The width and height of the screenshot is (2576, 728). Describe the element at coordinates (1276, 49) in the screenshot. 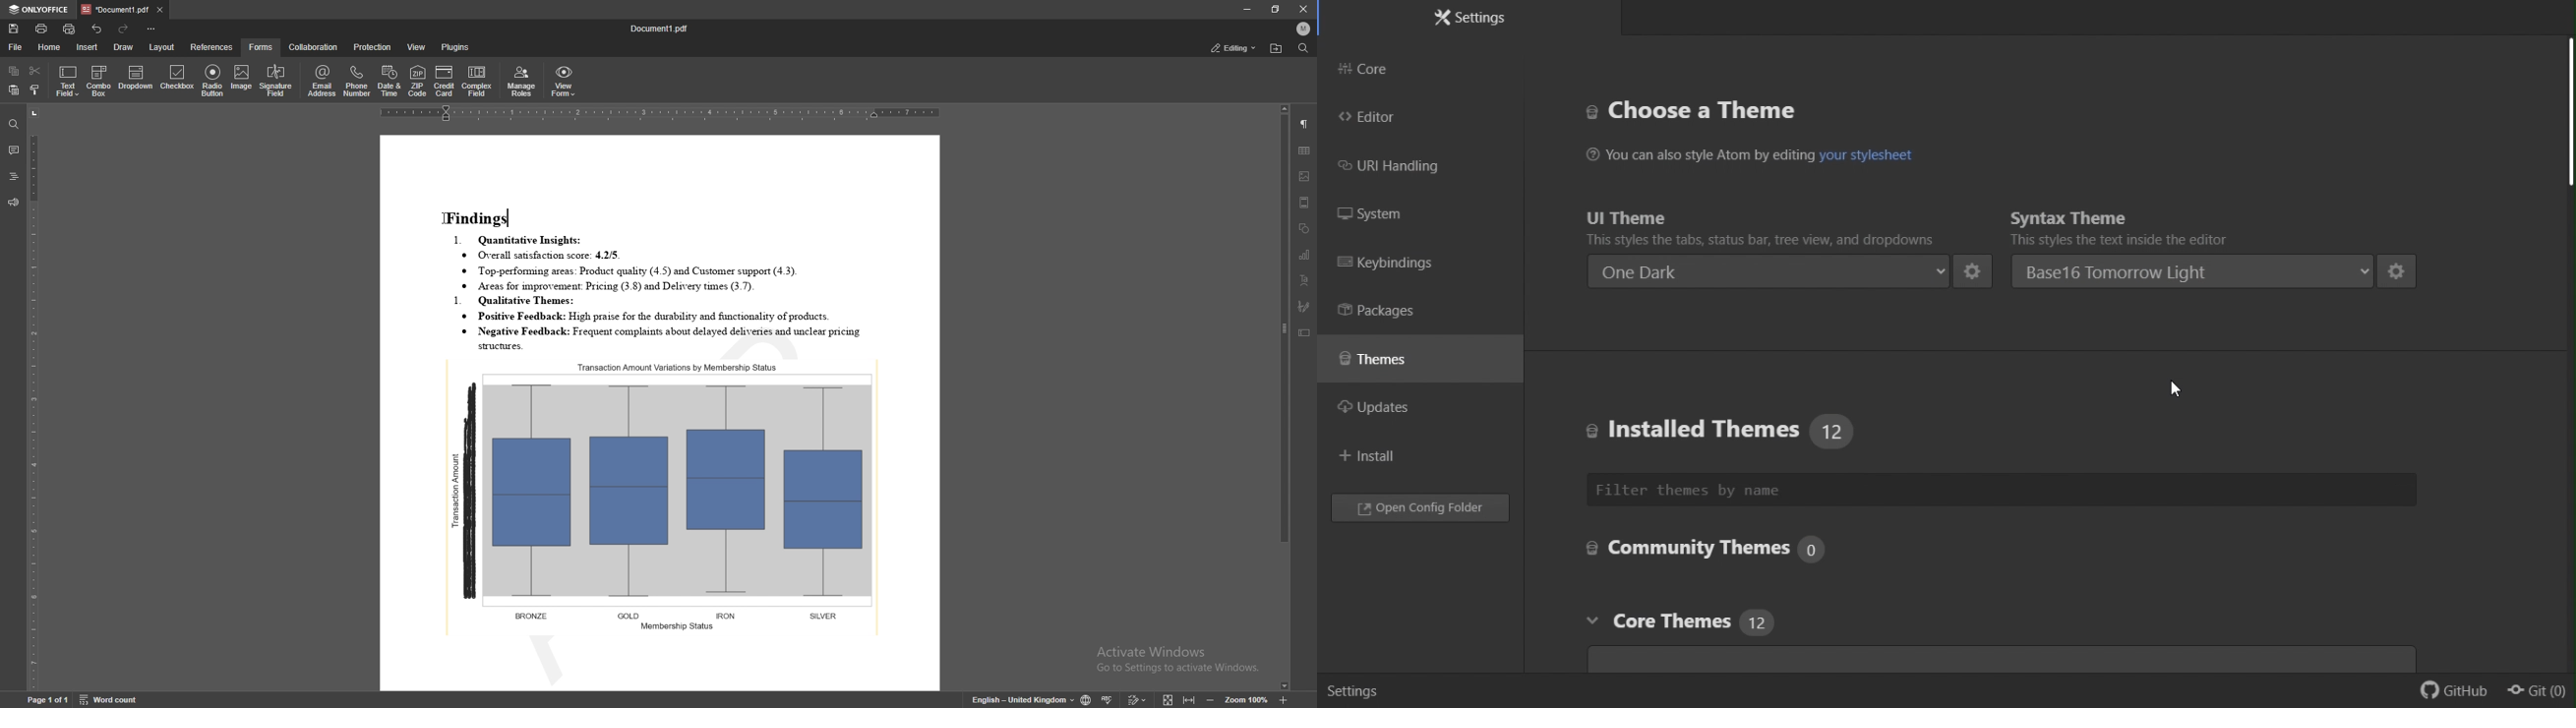

I see `locate file` at that location.